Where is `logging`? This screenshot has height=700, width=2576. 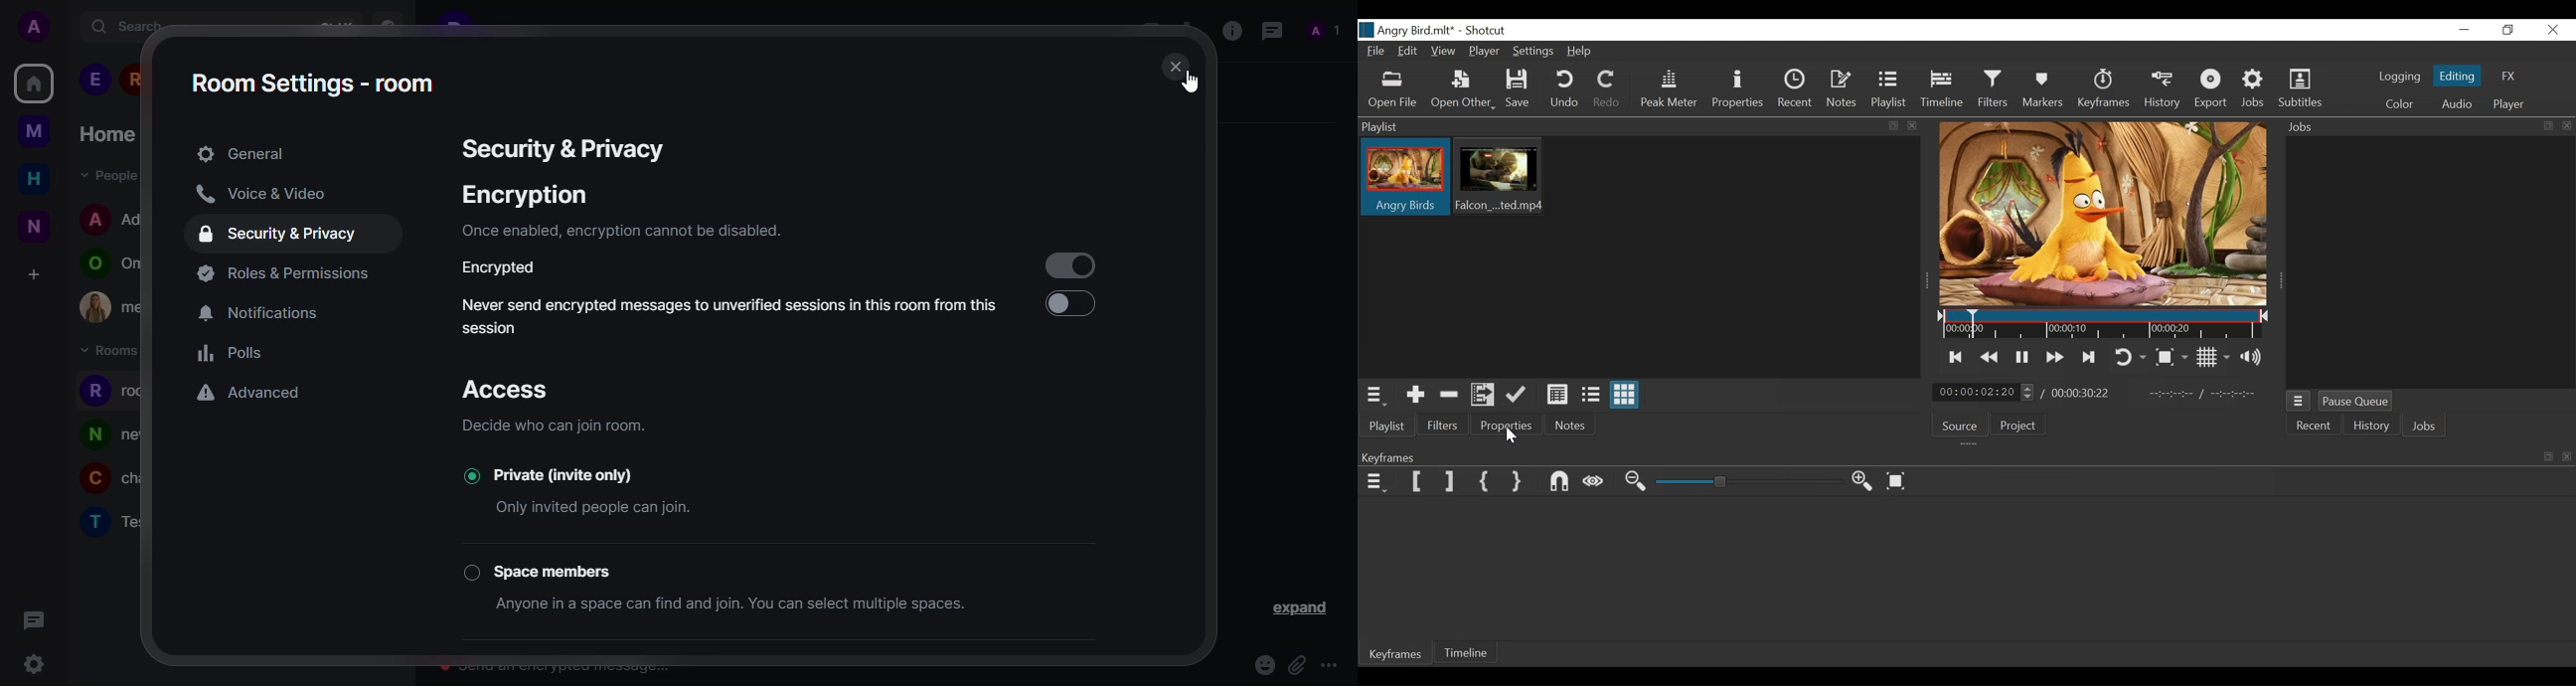 logging is located at coordinates (2397, 78).